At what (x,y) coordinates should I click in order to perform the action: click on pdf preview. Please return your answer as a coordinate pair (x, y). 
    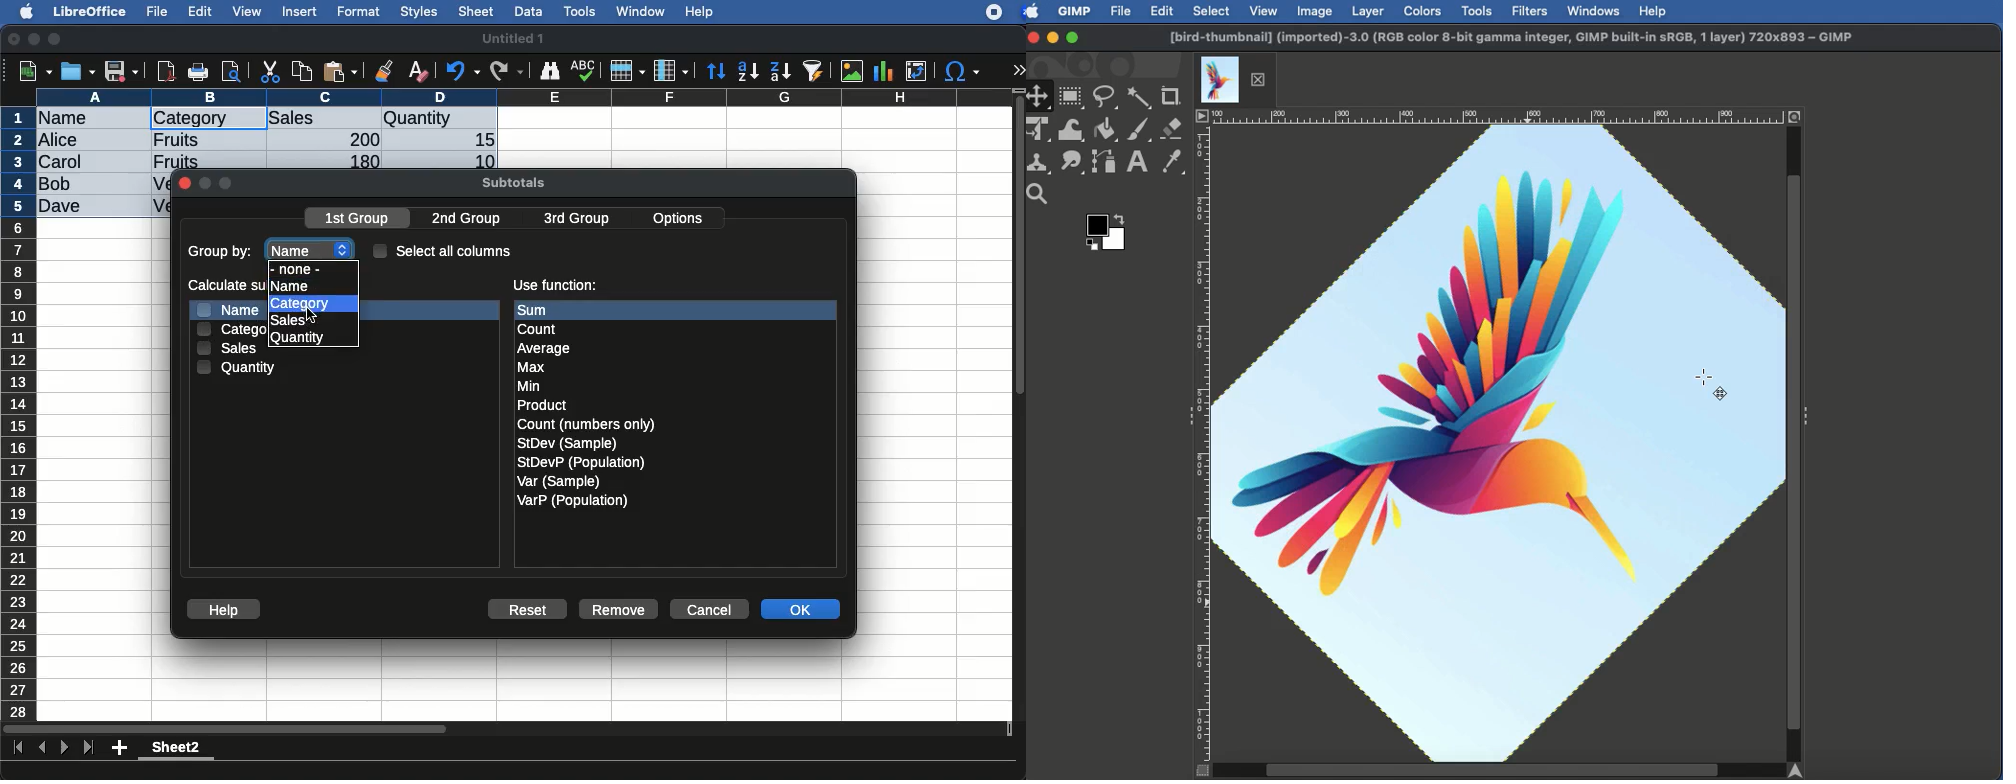
    Looking at the image, I should click on (167, 71).